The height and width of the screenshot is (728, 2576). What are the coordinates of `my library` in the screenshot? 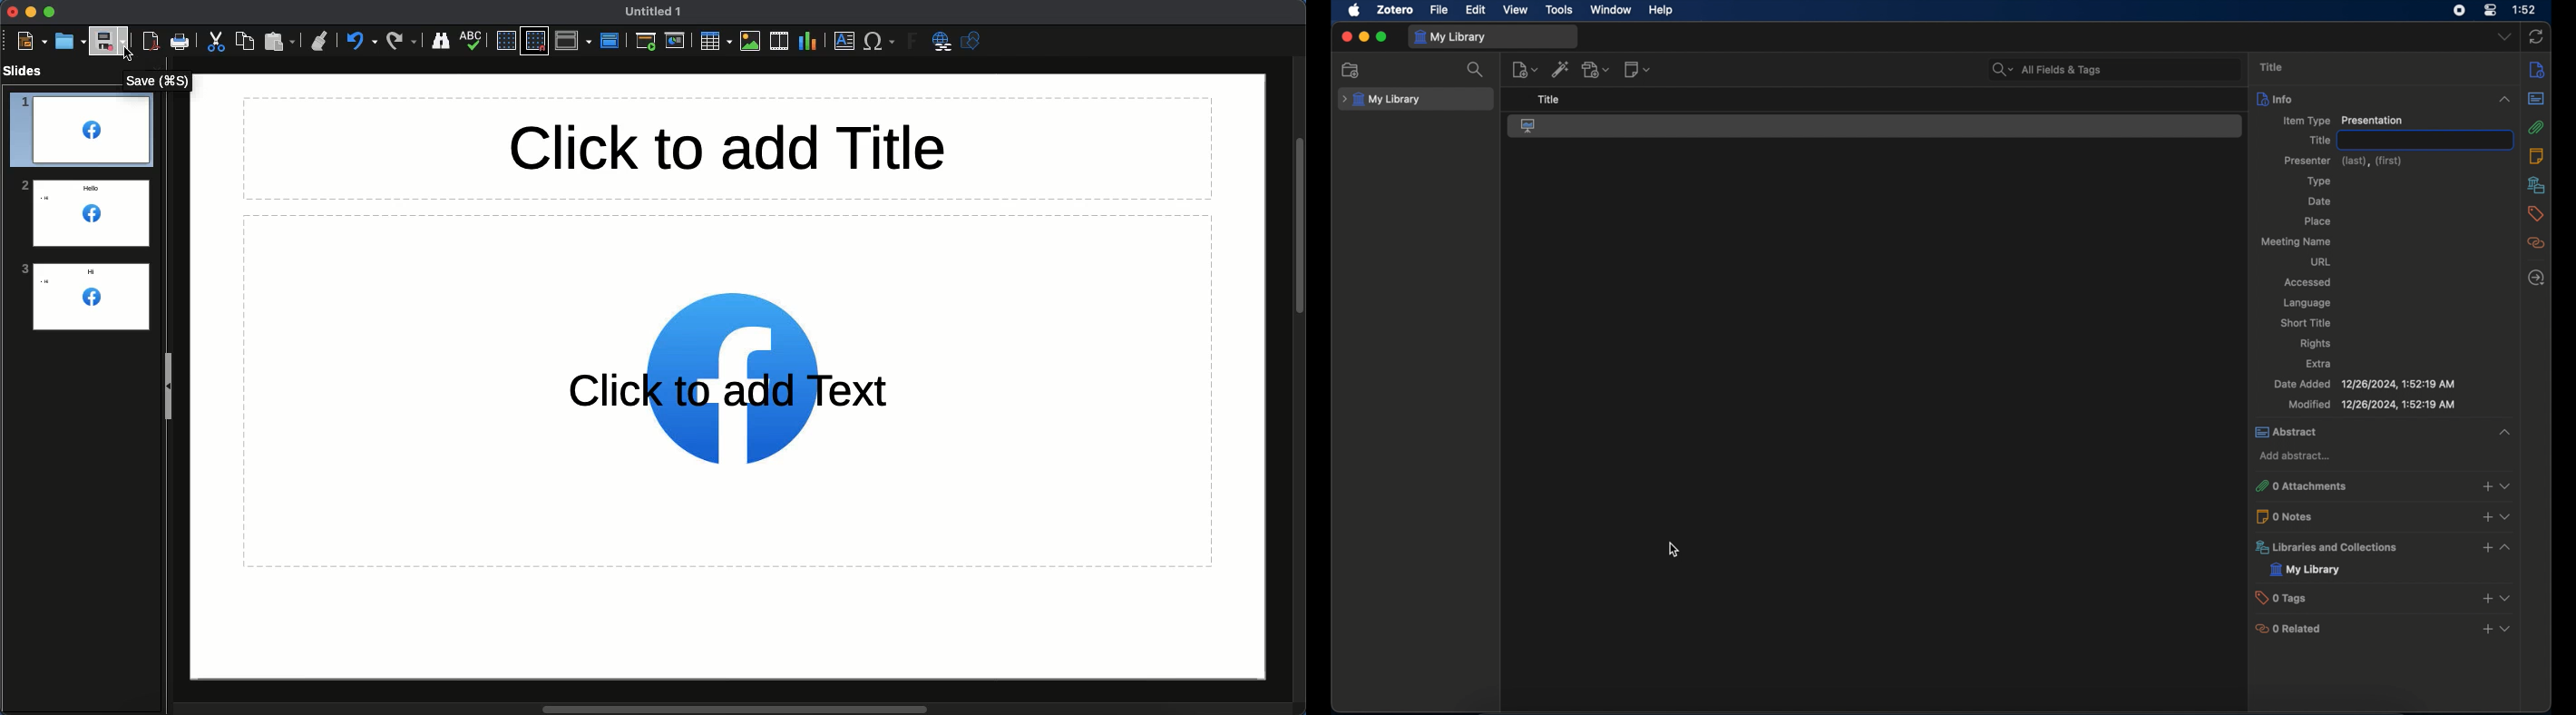 It's located at (2306, 569).